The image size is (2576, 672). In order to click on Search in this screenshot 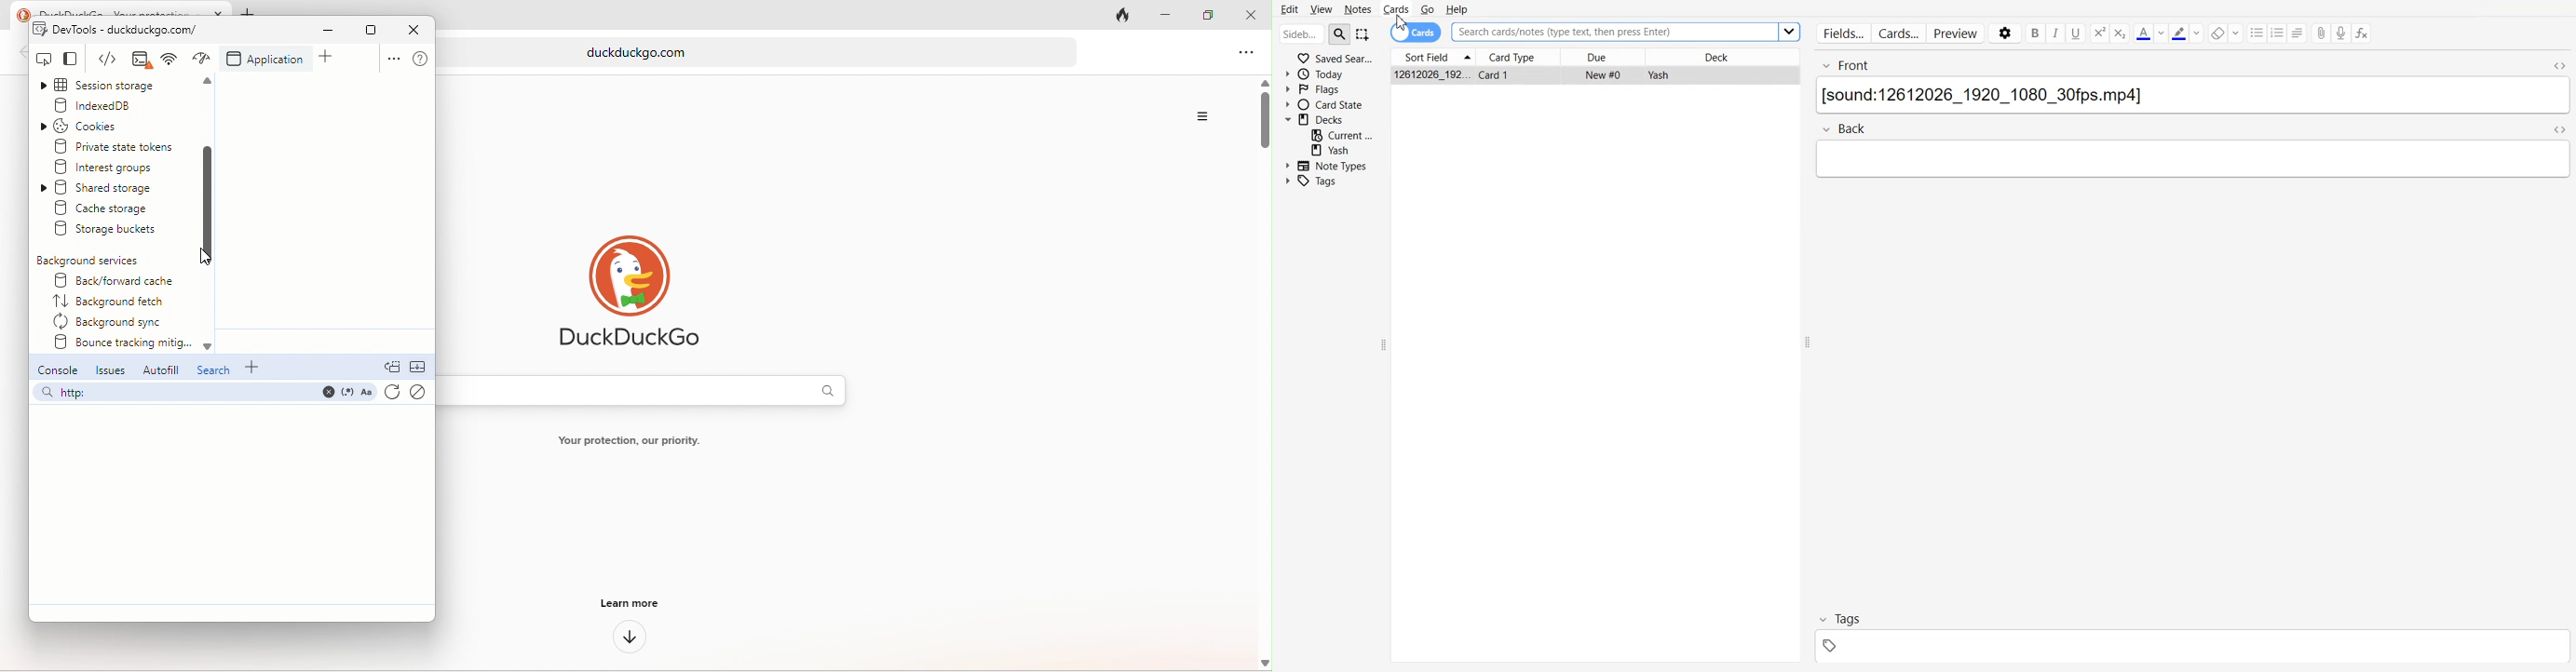, I will do `click(1340, 33)`.